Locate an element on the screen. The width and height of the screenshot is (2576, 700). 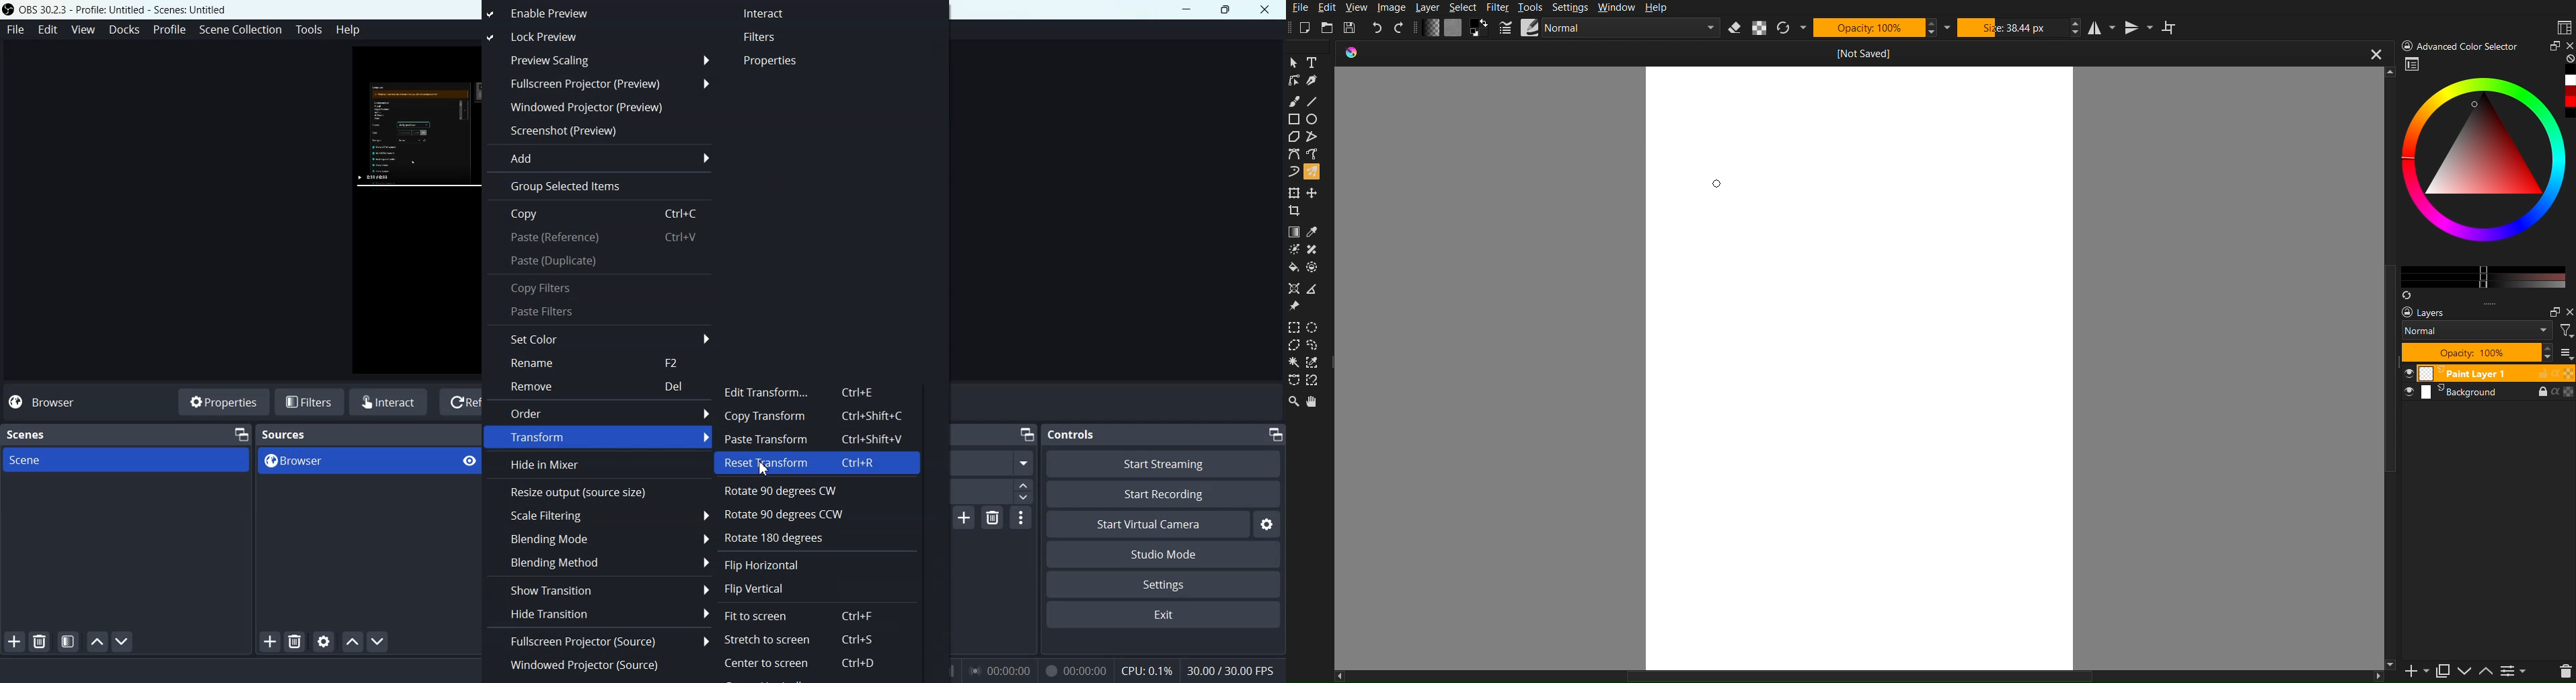
Save is located at coordinates (1349, 26).